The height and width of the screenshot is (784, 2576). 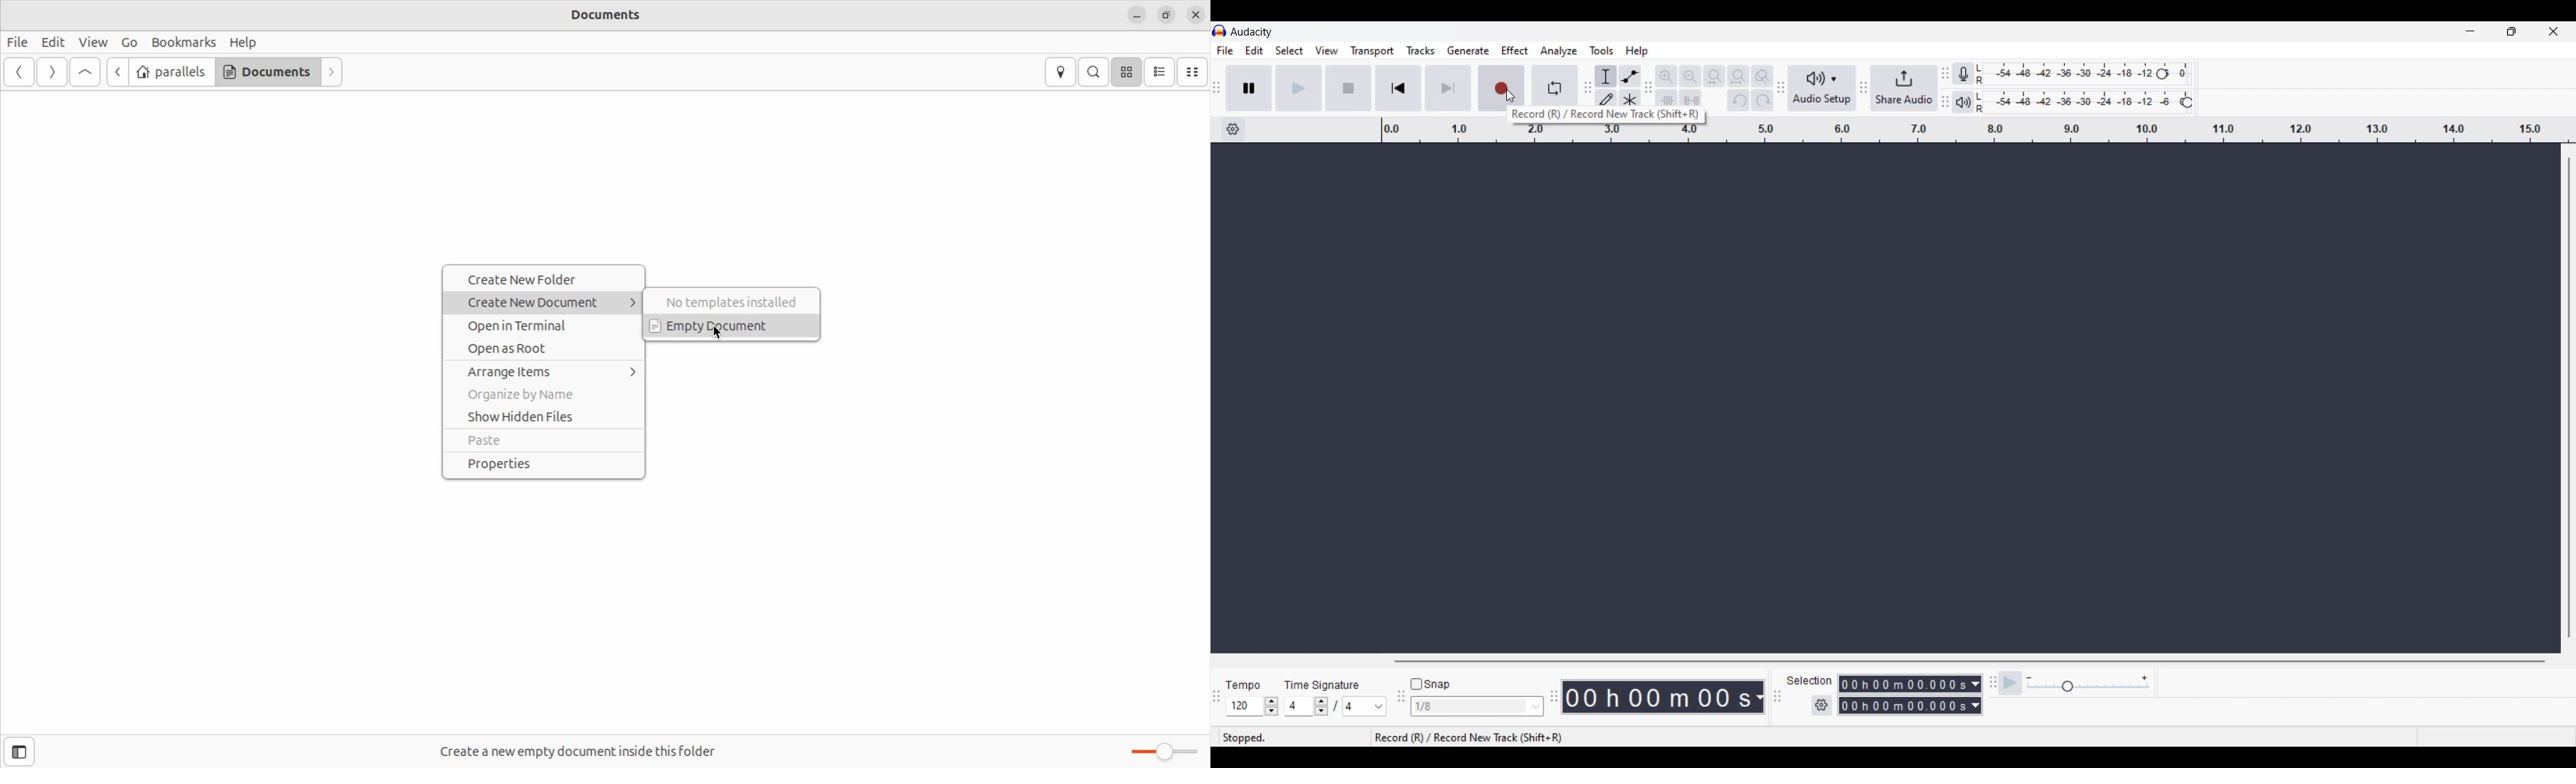 I want to click on selection, so click(x=1811, y=681).